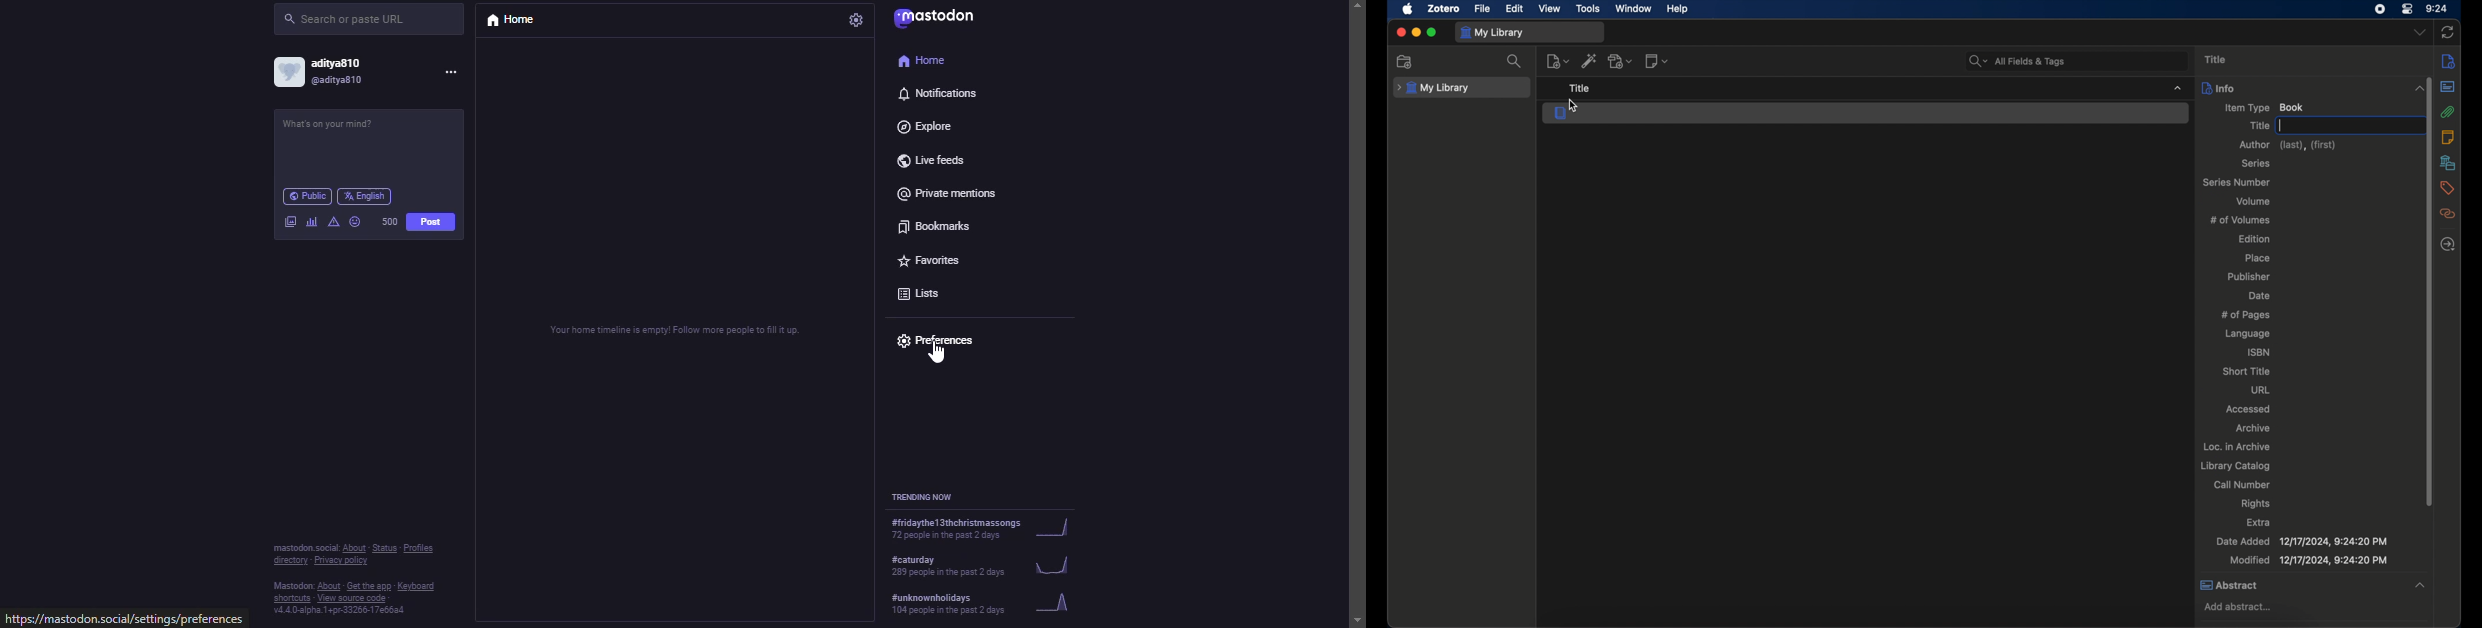 Image resolution: width=2492 pixels, height=644 pixels. Describe the element at coordinates (1354, 297) in the screenshot. I see `scroll bar` at that location.